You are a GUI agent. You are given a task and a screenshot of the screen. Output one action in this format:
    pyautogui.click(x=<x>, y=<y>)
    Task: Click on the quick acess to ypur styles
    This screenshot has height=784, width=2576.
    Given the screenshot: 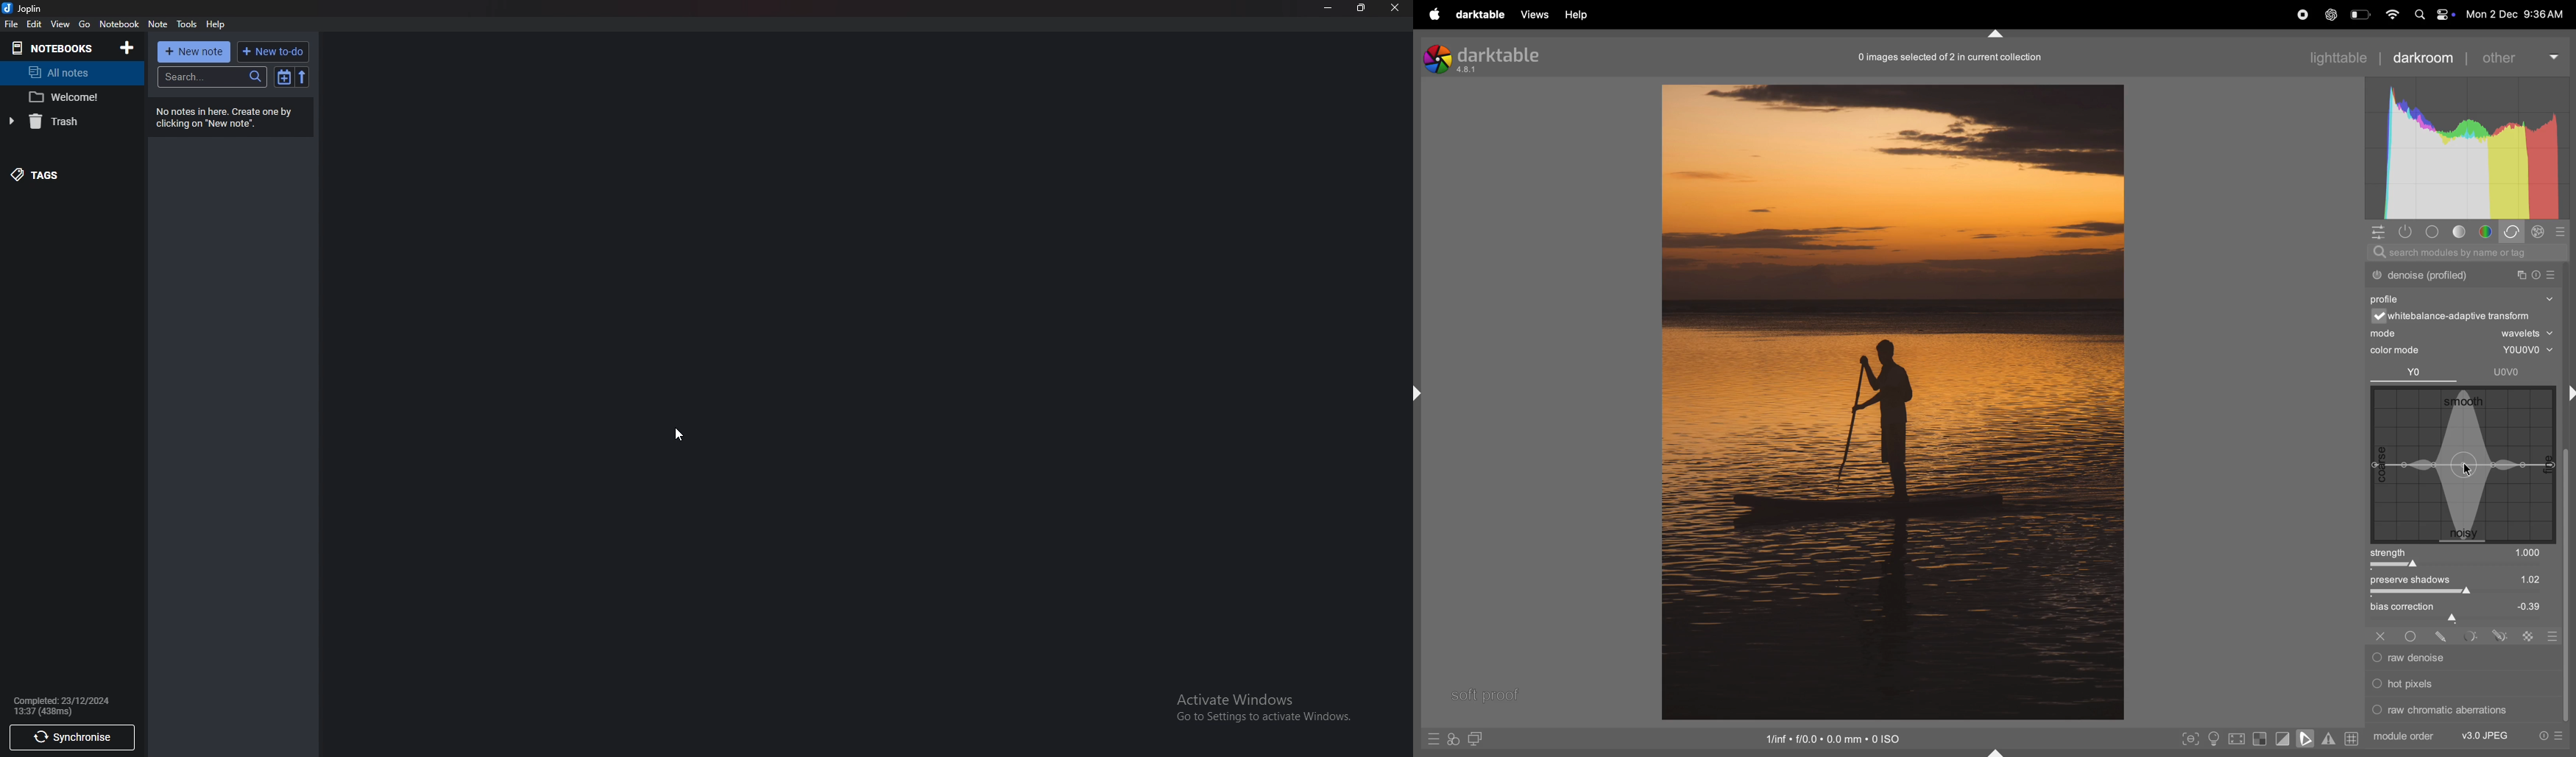 What is the action you would take?
    pyautogui.click(x=1453, y=740)
    